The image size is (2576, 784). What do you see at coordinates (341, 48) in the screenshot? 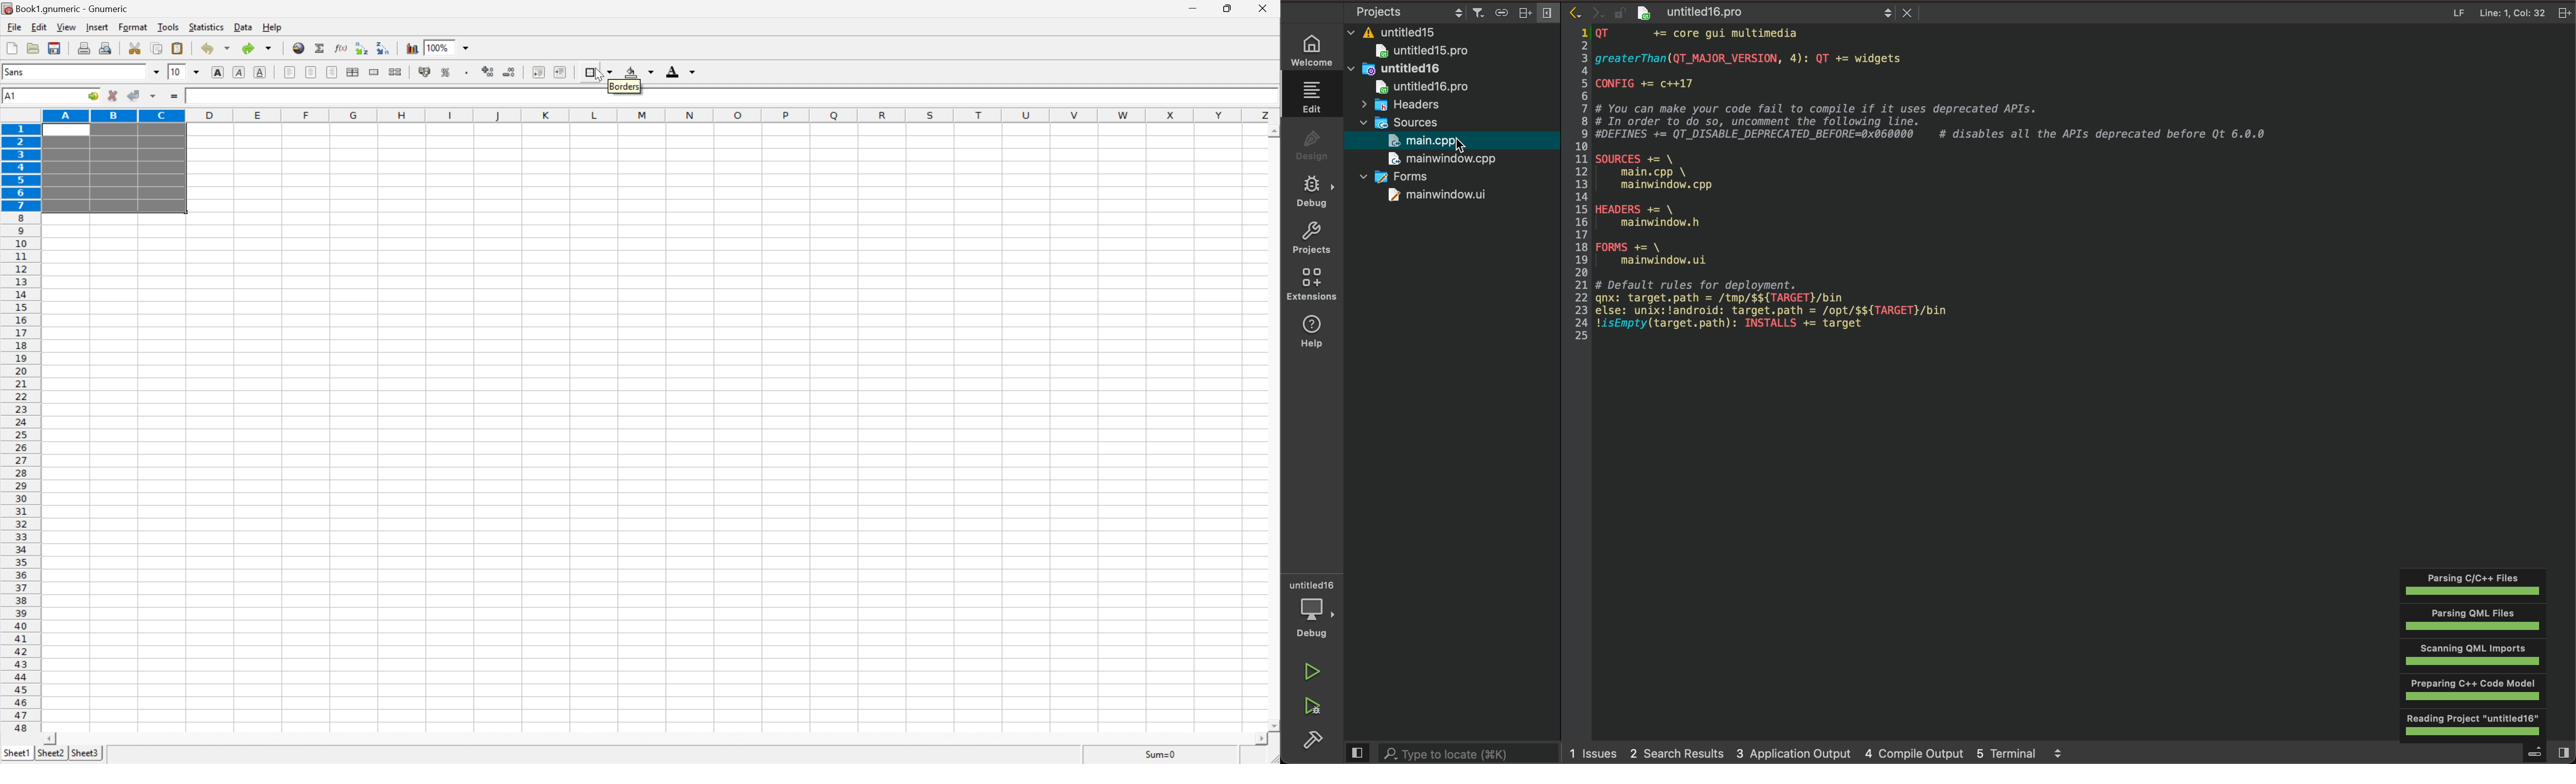
I see `edit function in current cell` at bounding box center [341, 48].